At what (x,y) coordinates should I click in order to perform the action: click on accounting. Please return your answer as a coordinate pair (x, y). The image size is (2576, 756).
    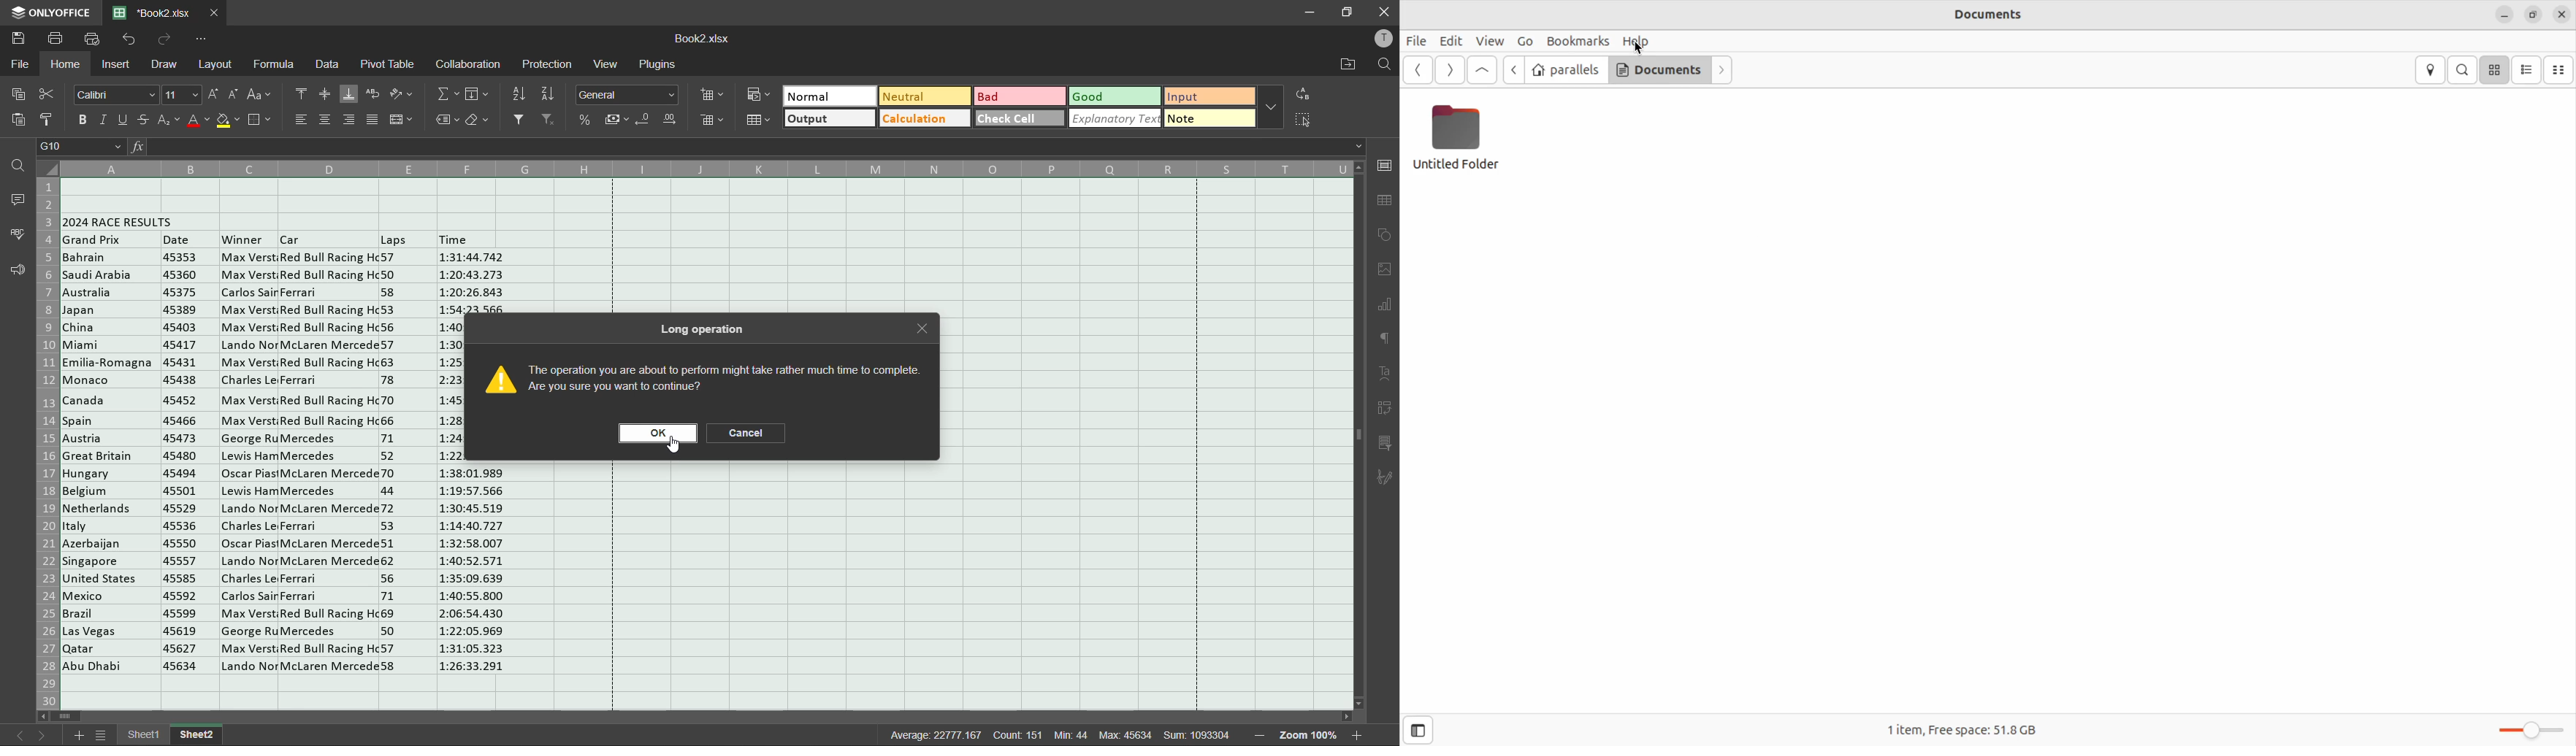
    Looking at the image, I should click on (618, 118).